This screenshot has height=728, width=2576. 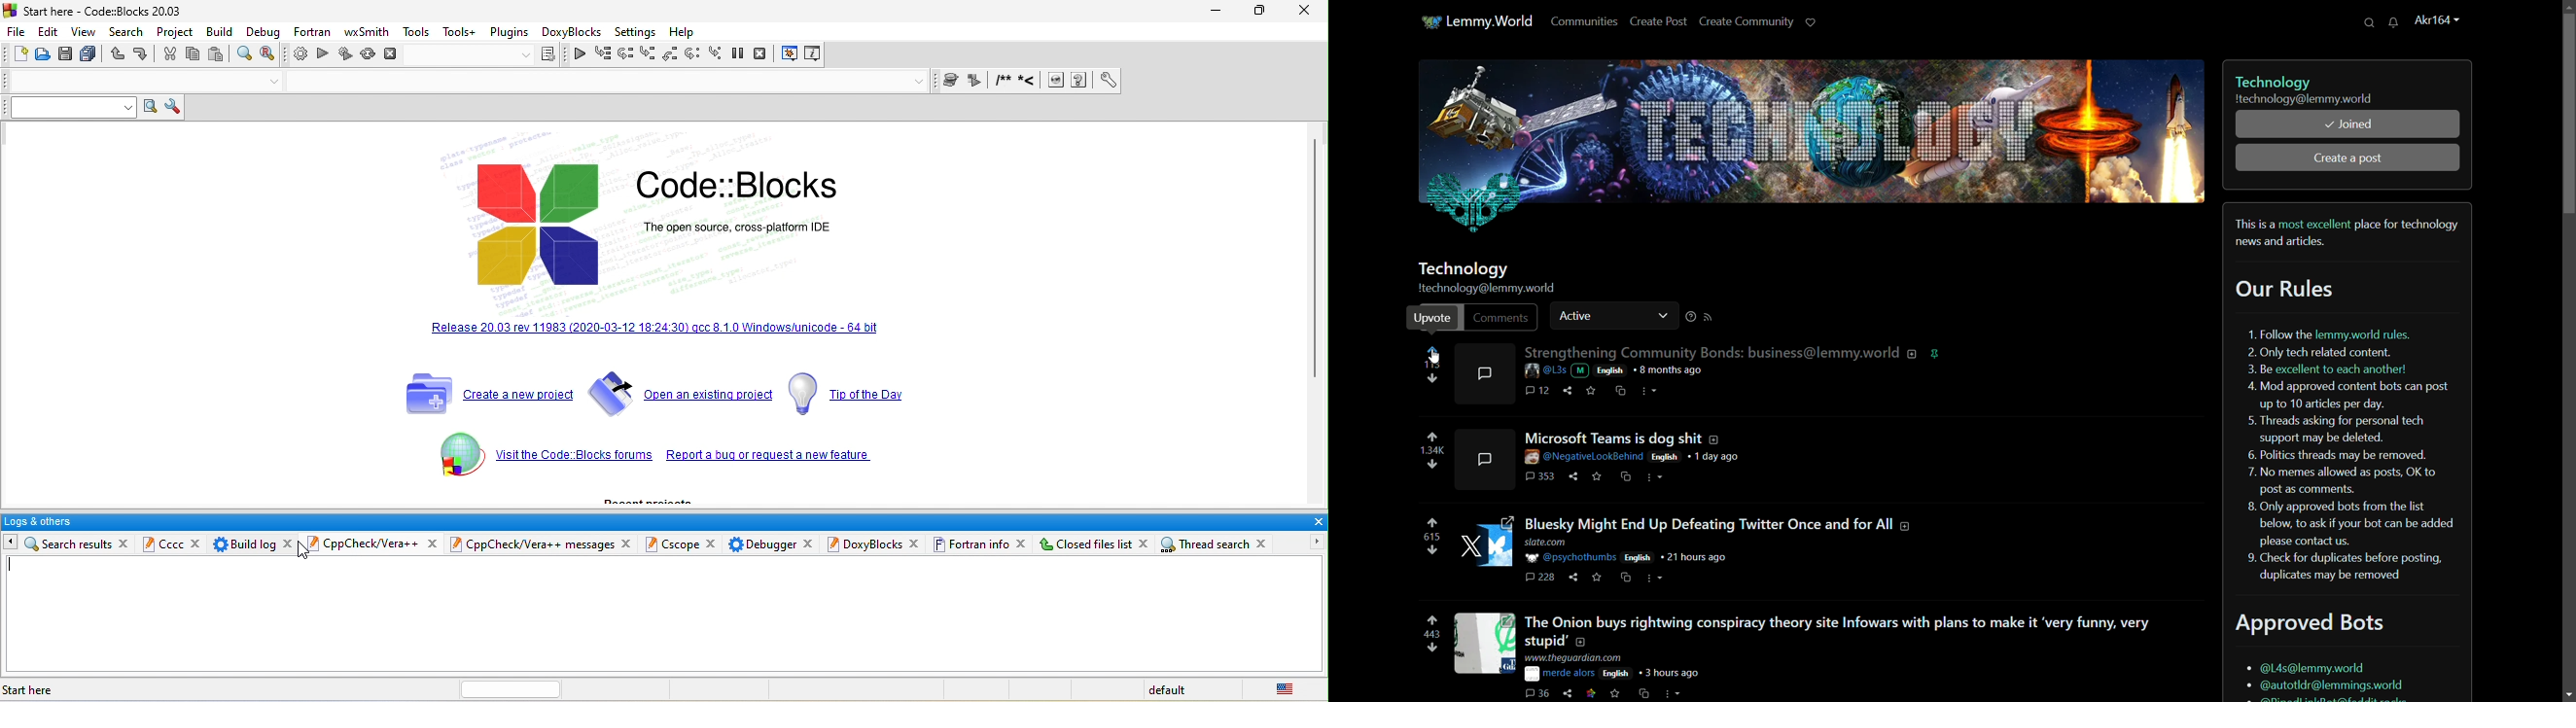 I want to click on file, so click(x=668, y=613).